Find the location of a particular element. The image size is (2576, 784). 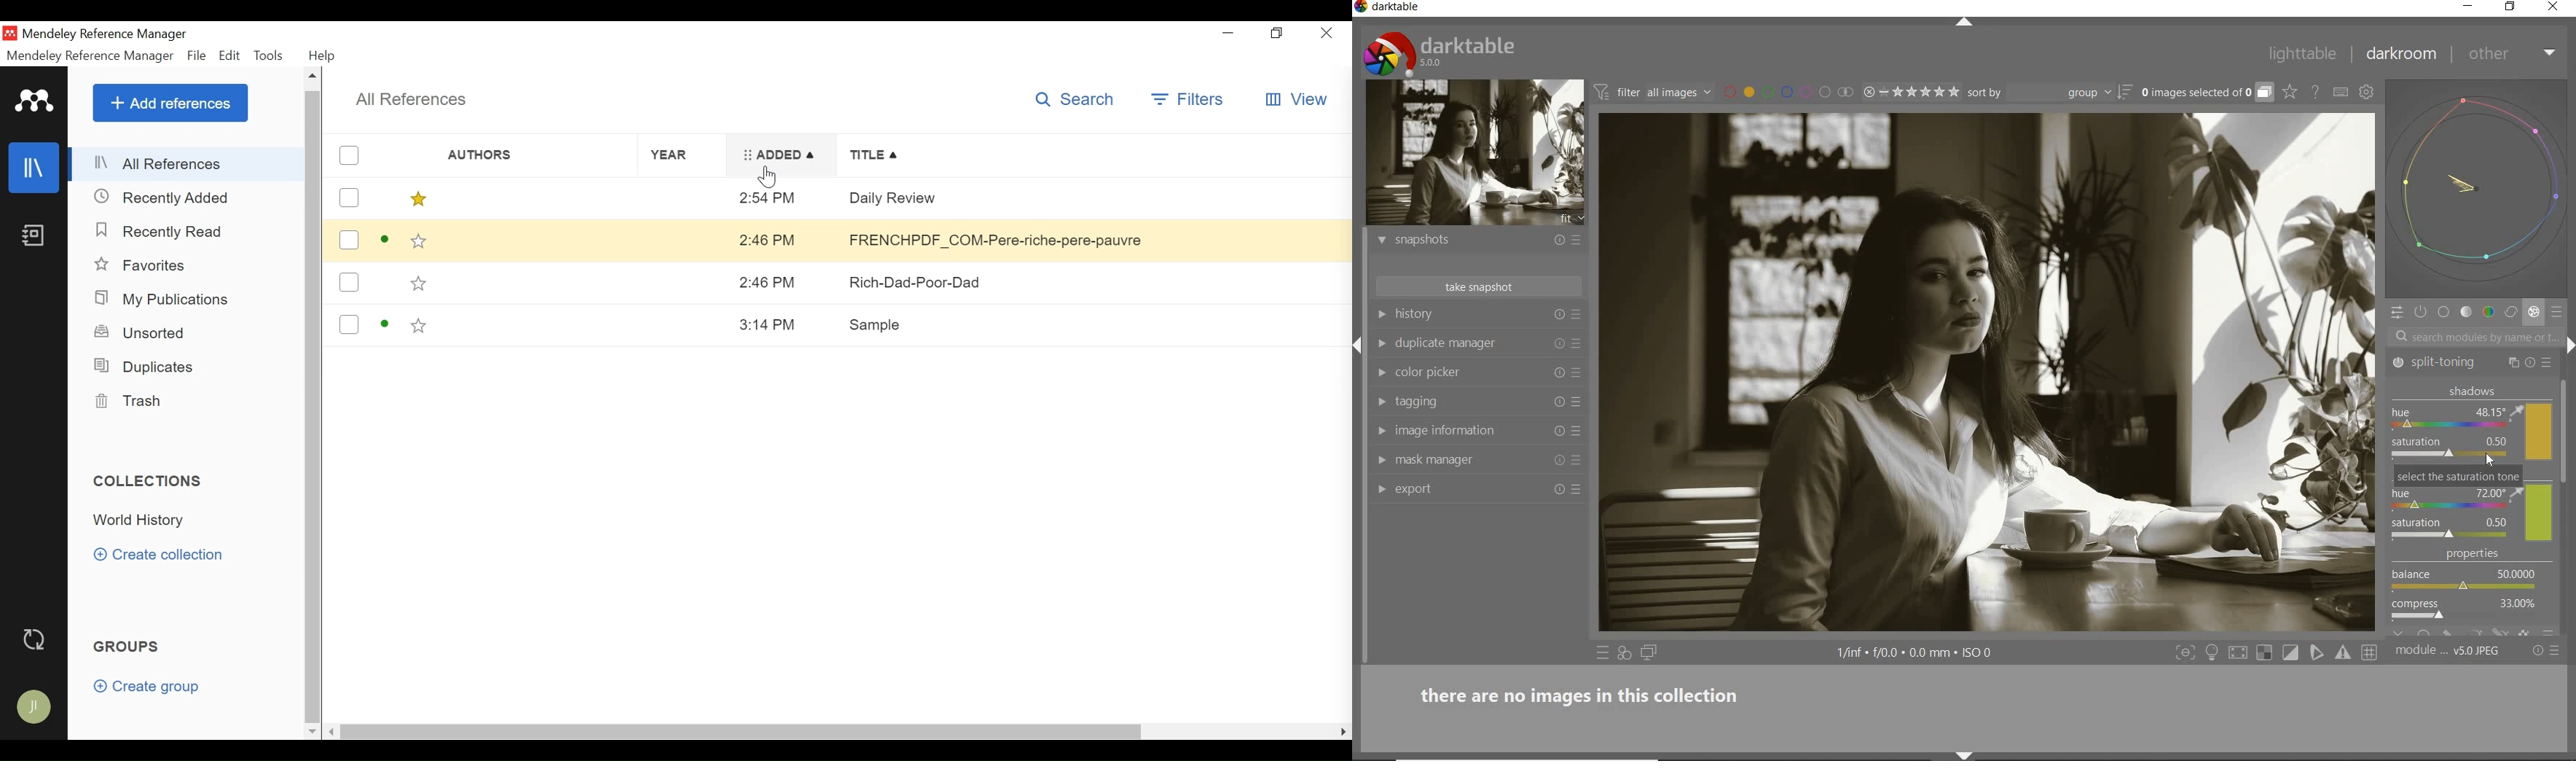

open online help is located at coordinates (2315, 91).